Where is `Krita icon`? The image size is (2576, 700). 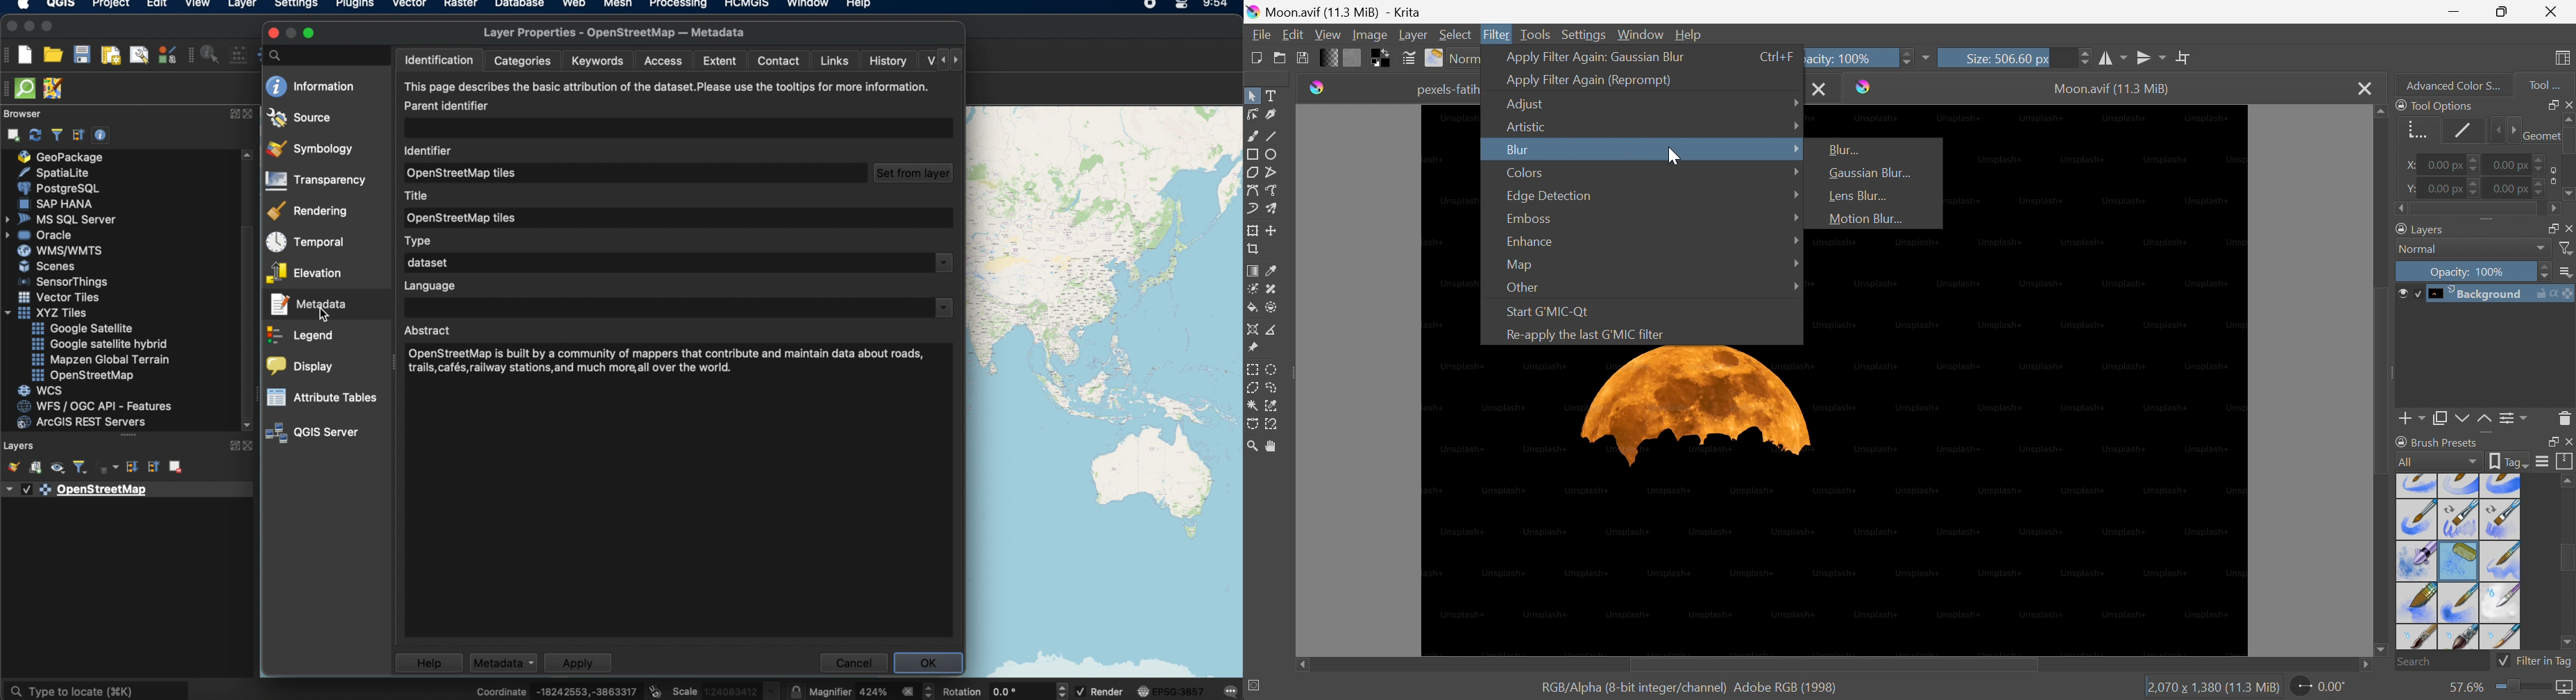
Krita icon is located at coordinates (1314, 90).